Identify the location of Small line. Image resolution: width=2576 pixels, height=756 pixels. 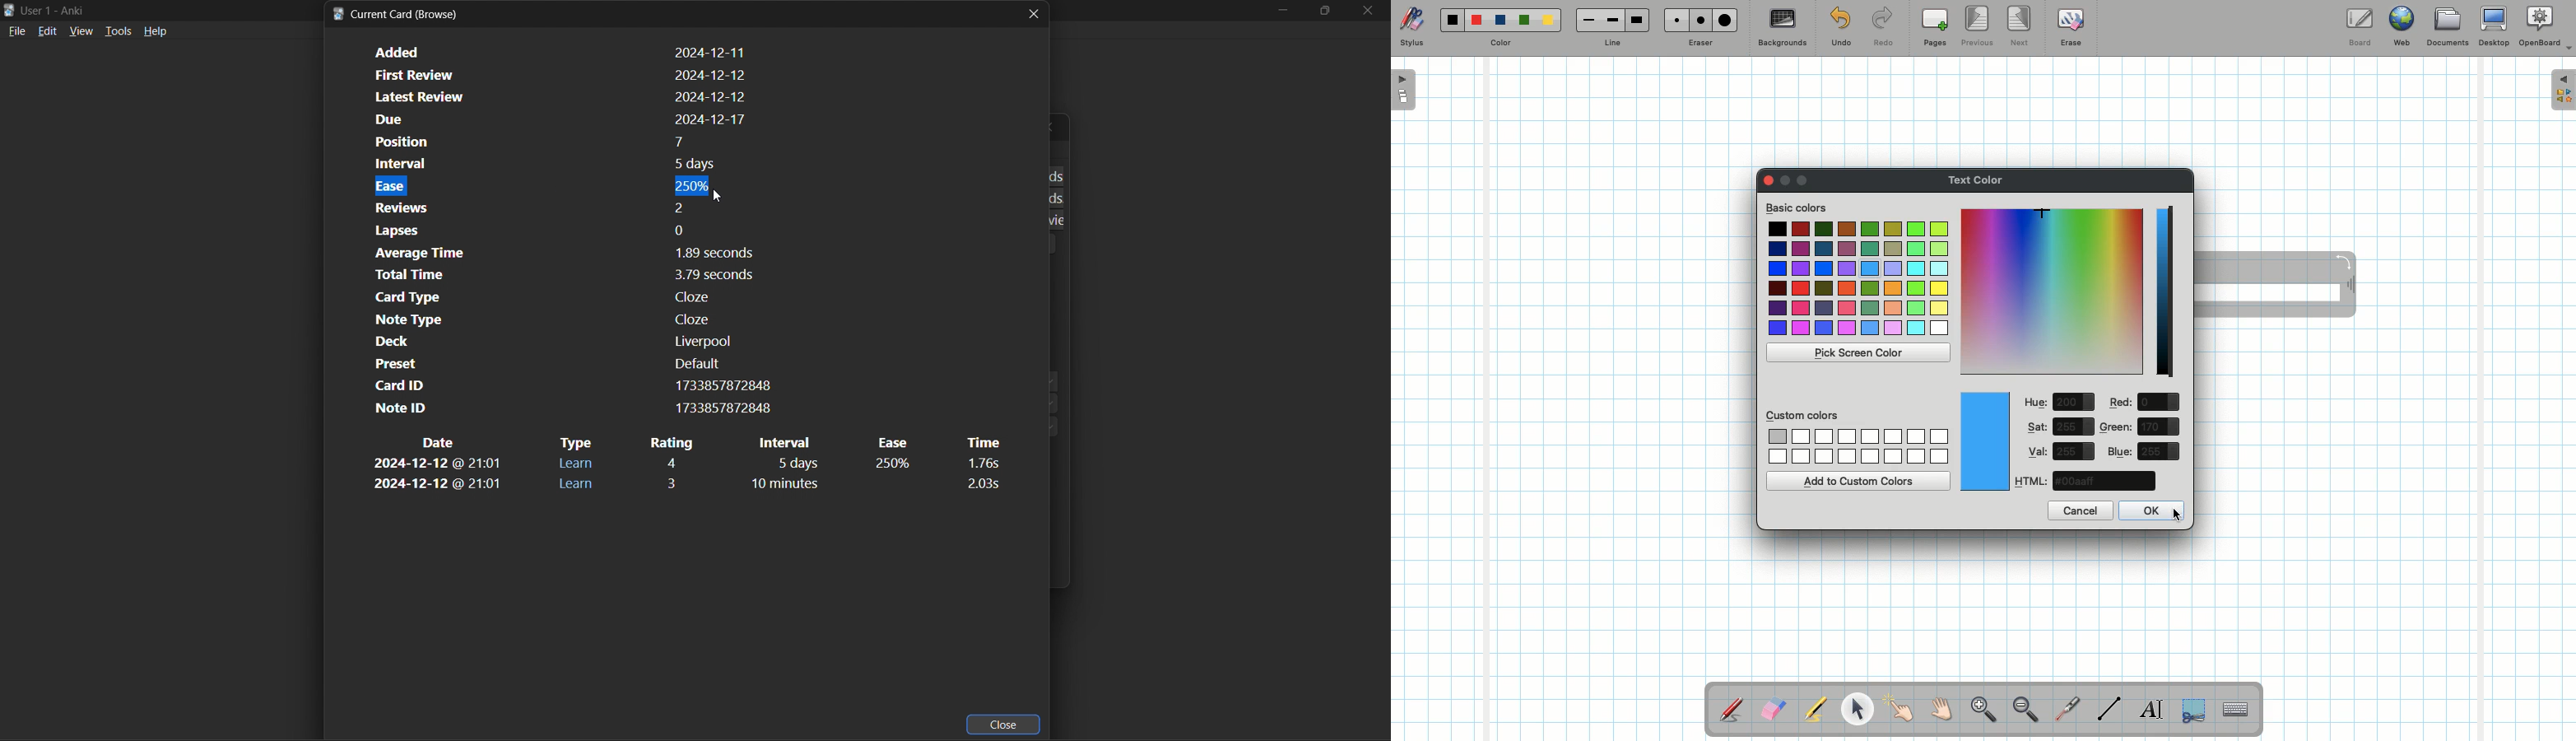
(1586, 21).